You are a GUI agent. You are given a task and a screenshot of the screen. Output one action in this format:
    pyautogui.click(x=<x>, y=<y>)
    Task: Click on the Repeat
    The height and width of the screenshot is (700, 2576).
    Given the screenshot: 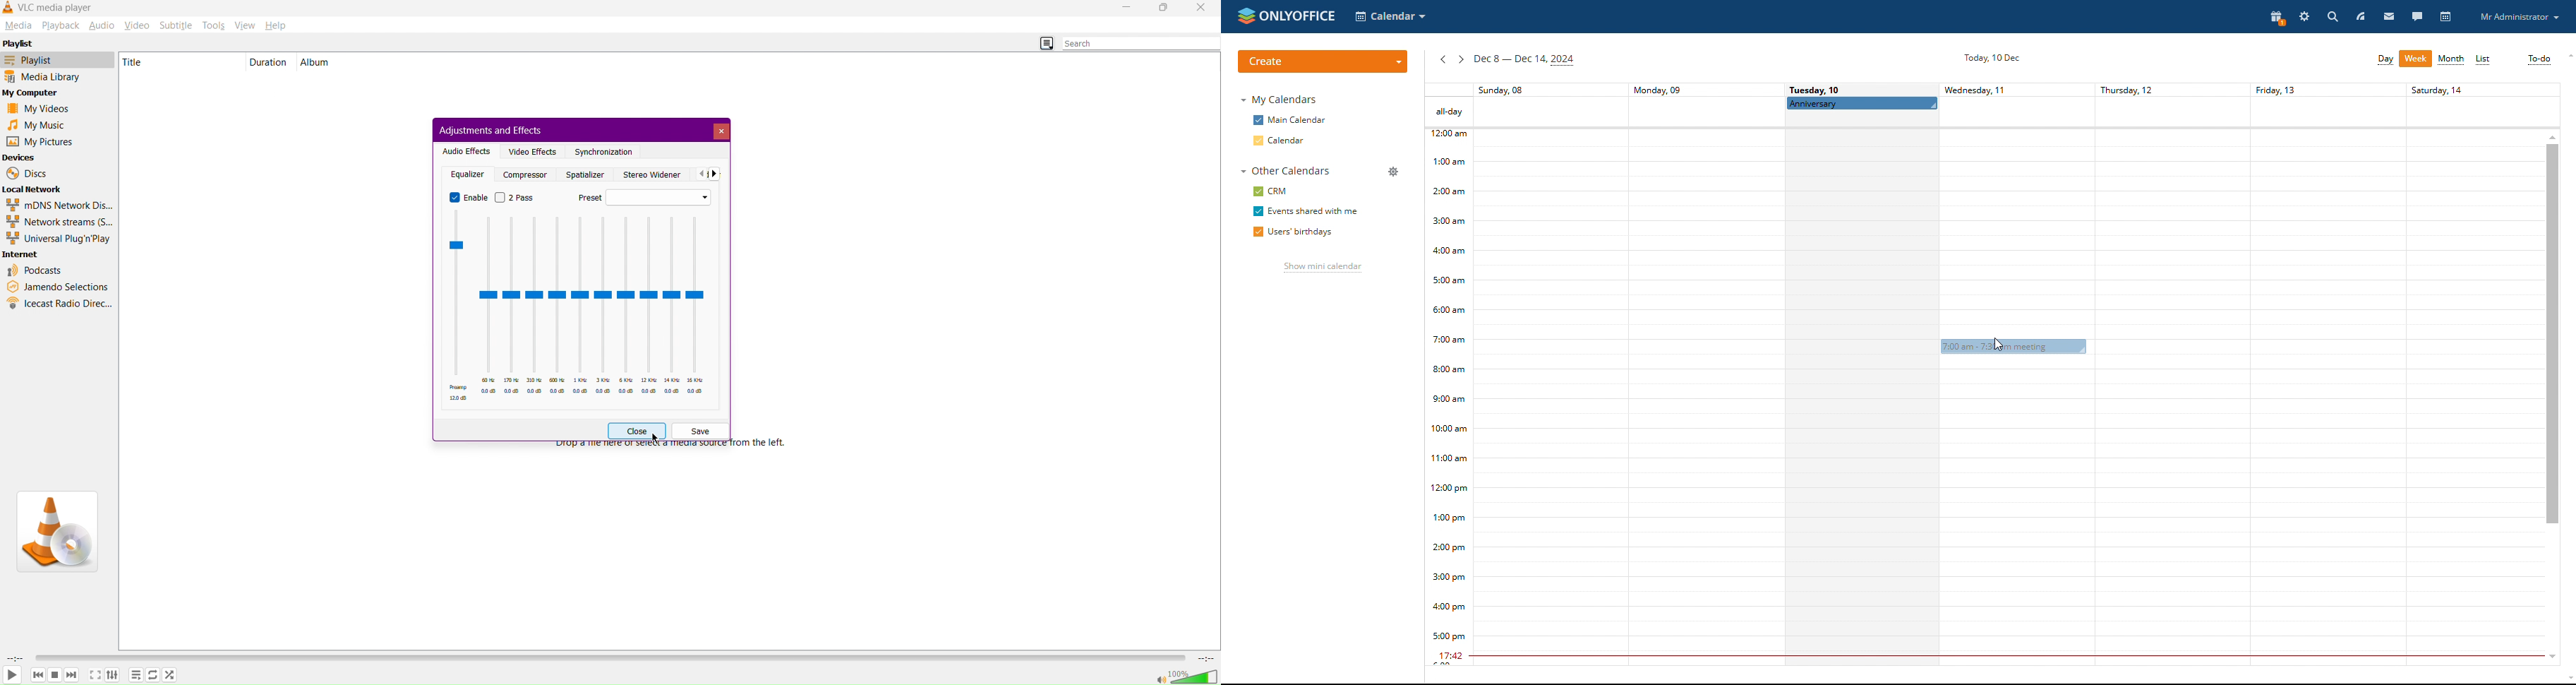 What is the action you would take?
    pyautogui.click(x=153, y=675)
    